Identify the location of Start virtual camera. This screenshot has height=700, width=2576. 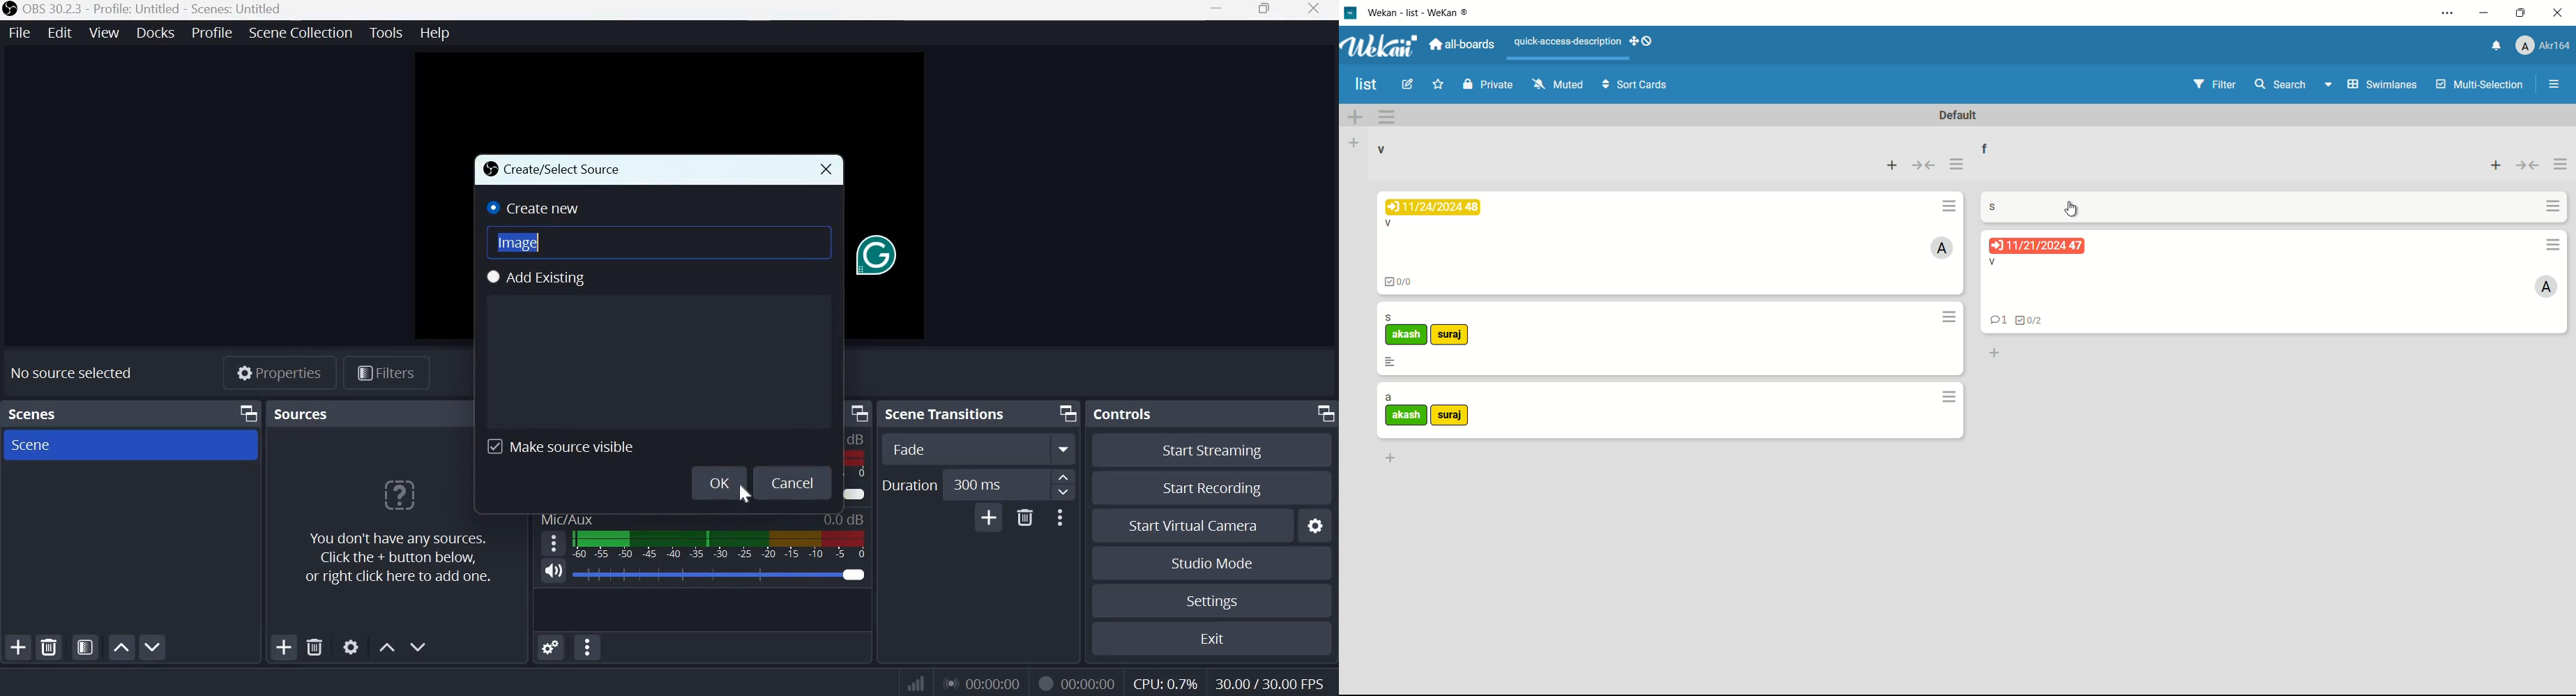
(1204, 524).